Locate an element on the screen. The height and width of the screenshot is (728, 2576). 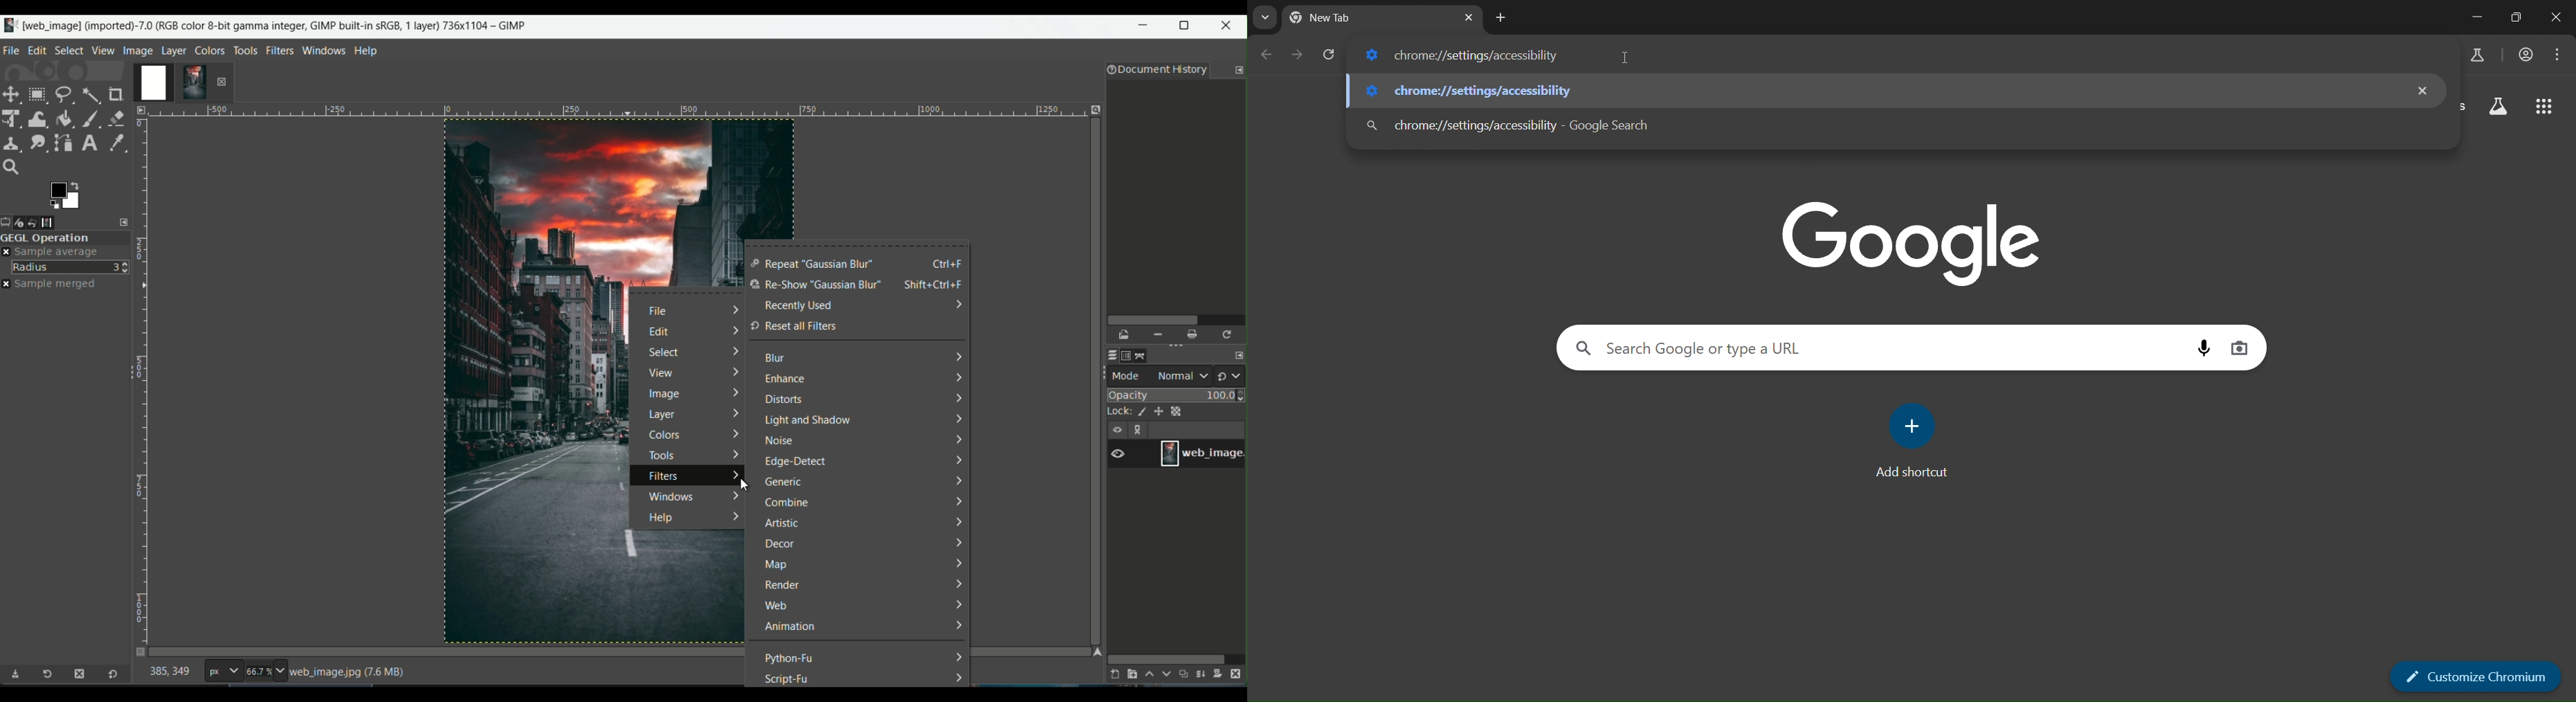
clear the entire document history is located at coordinates (1194, 335).